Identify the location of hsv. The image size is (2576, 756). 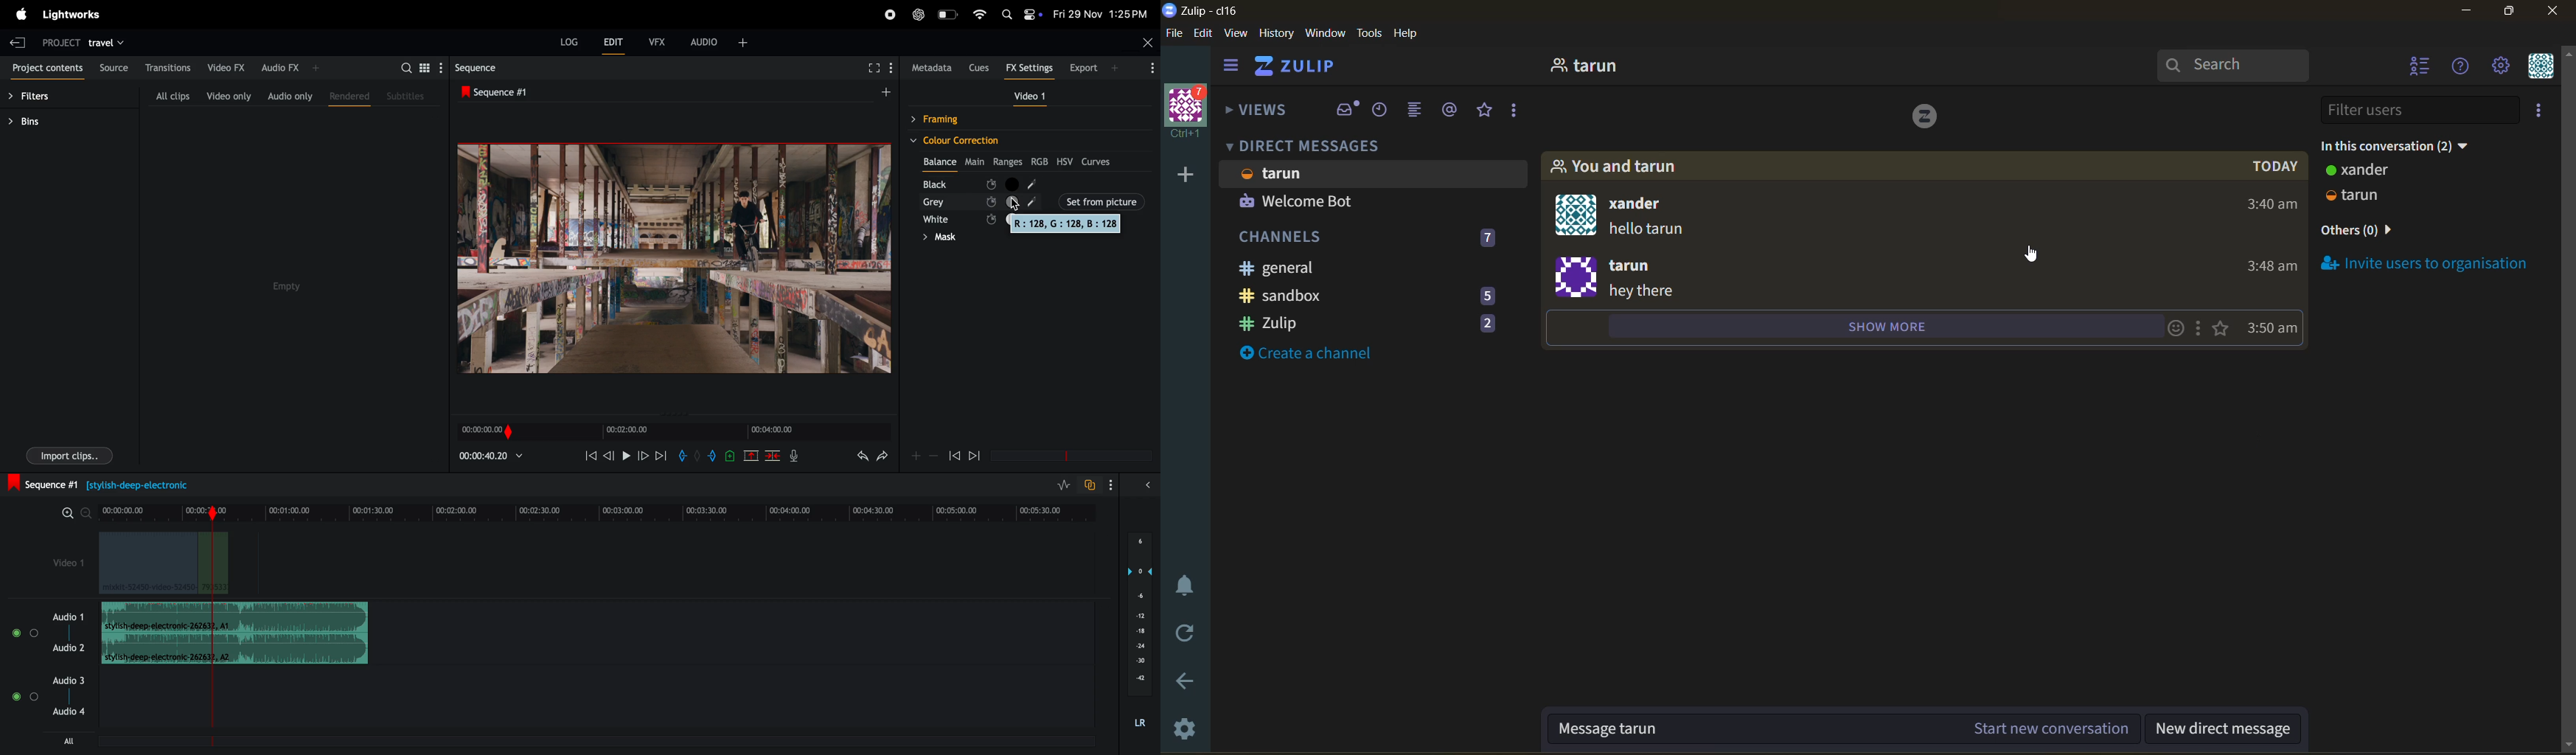
(1067, 161).